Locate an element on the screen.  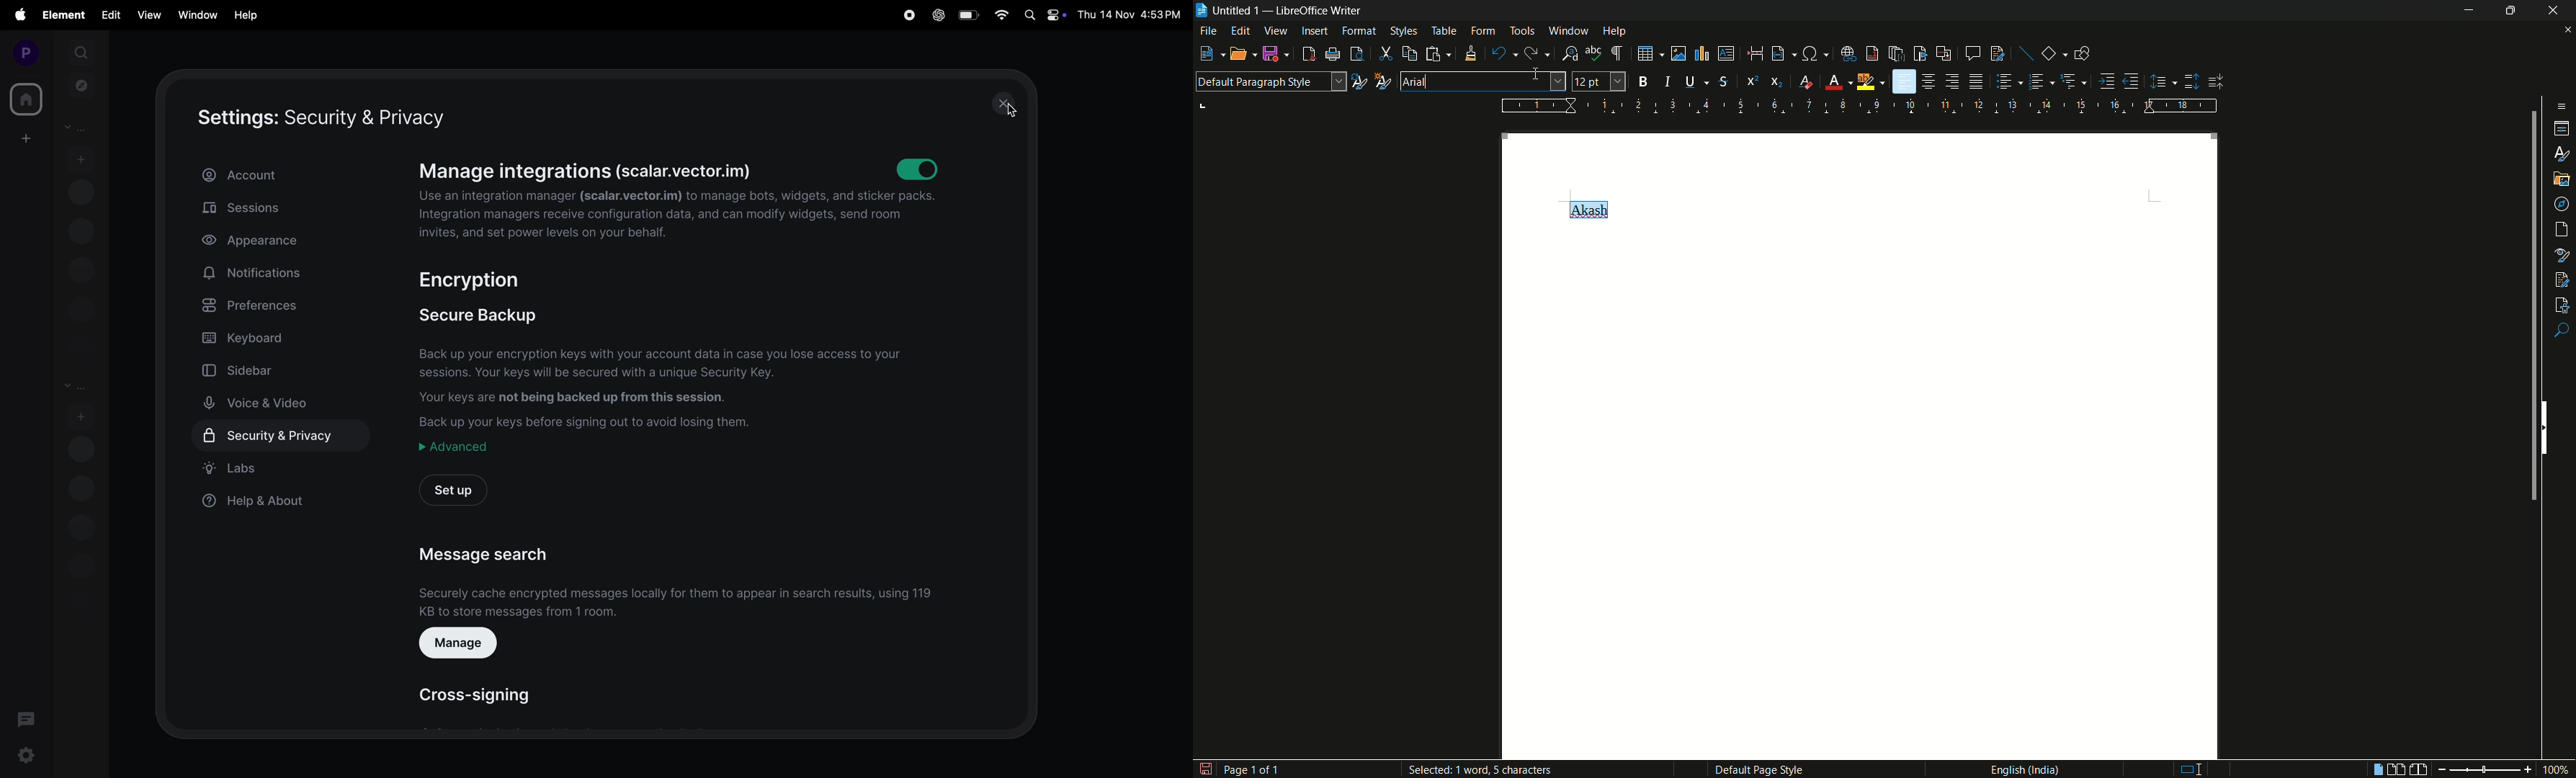
setting security and privacy is located at coordinates (328, 118).